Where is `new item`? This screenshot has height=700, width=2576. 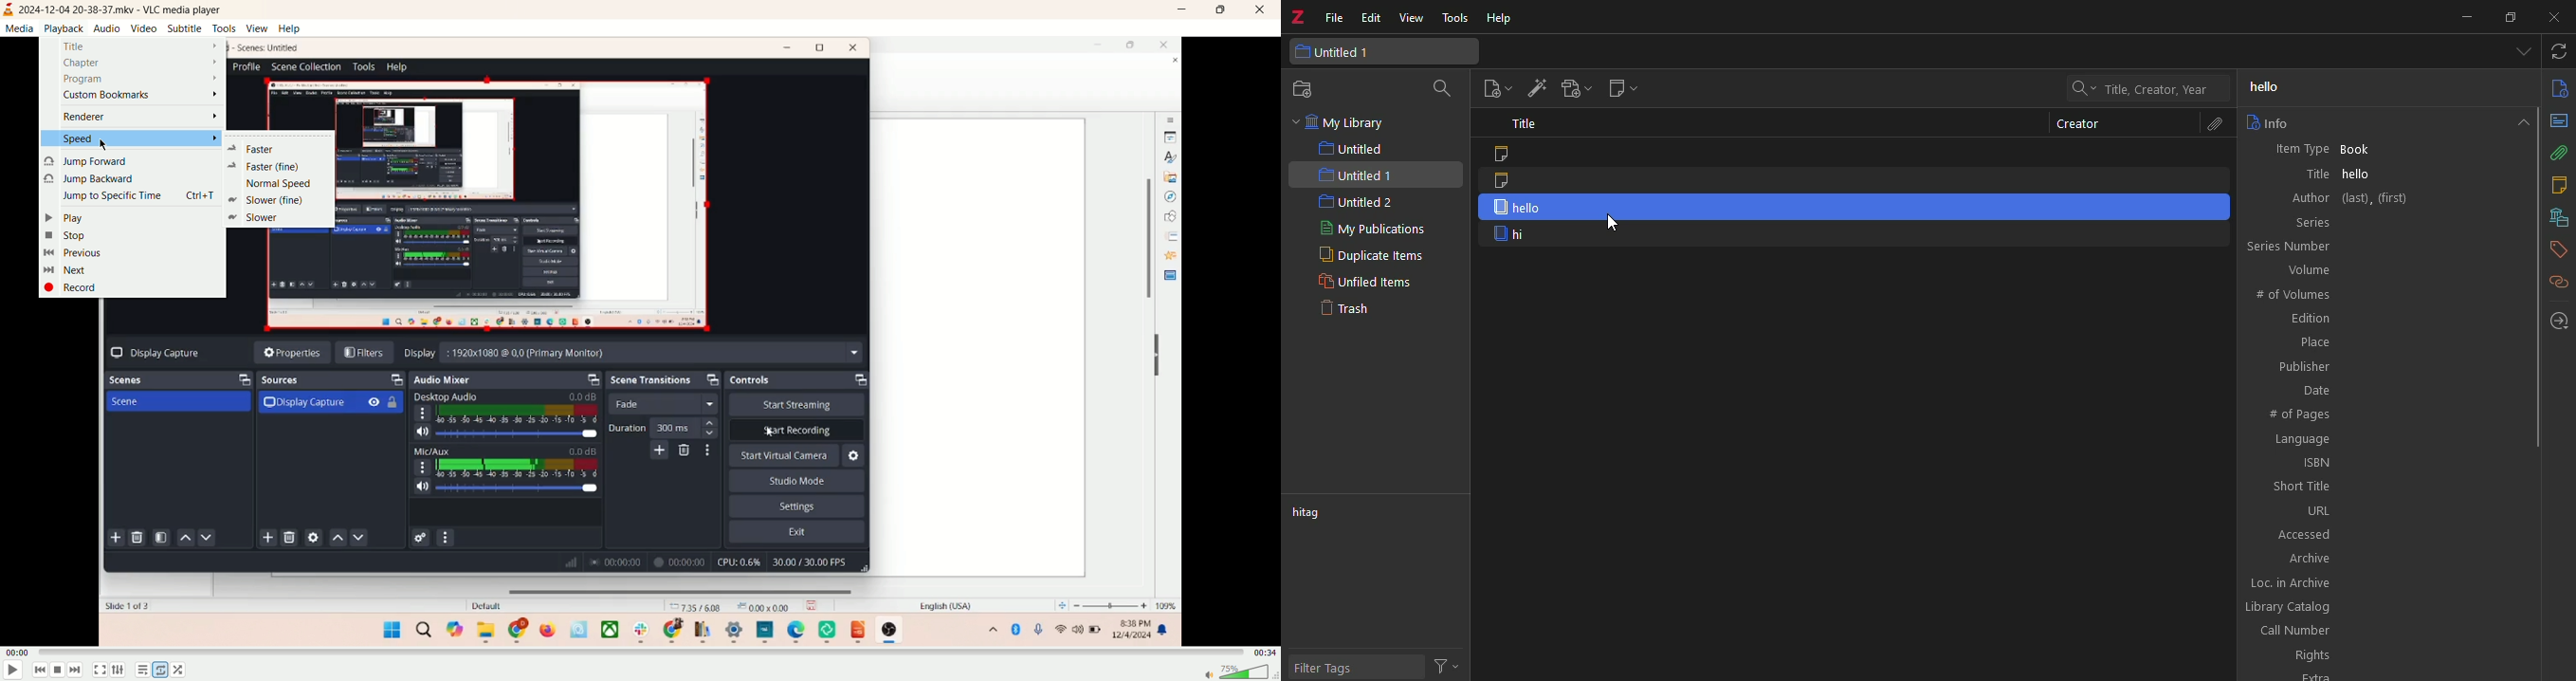
new item is located at coordinates (1499, 89).